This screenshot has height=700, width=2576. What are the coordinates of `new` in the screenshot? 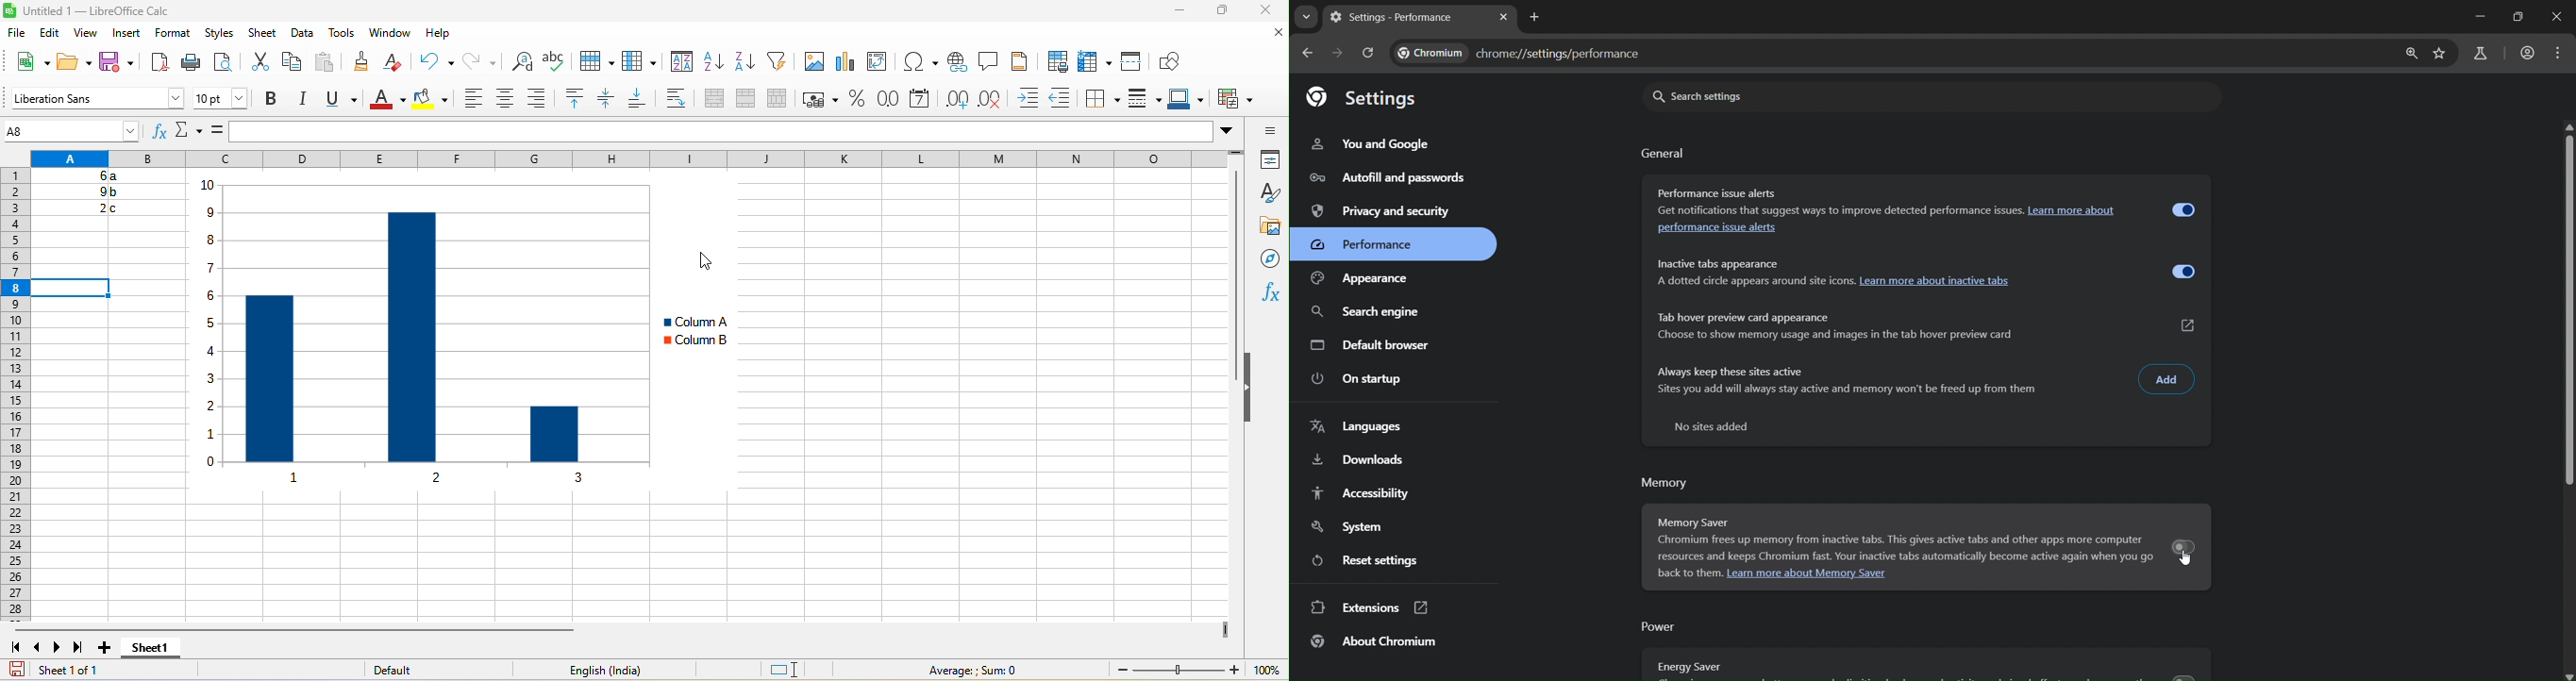 It's located at (26, 60).